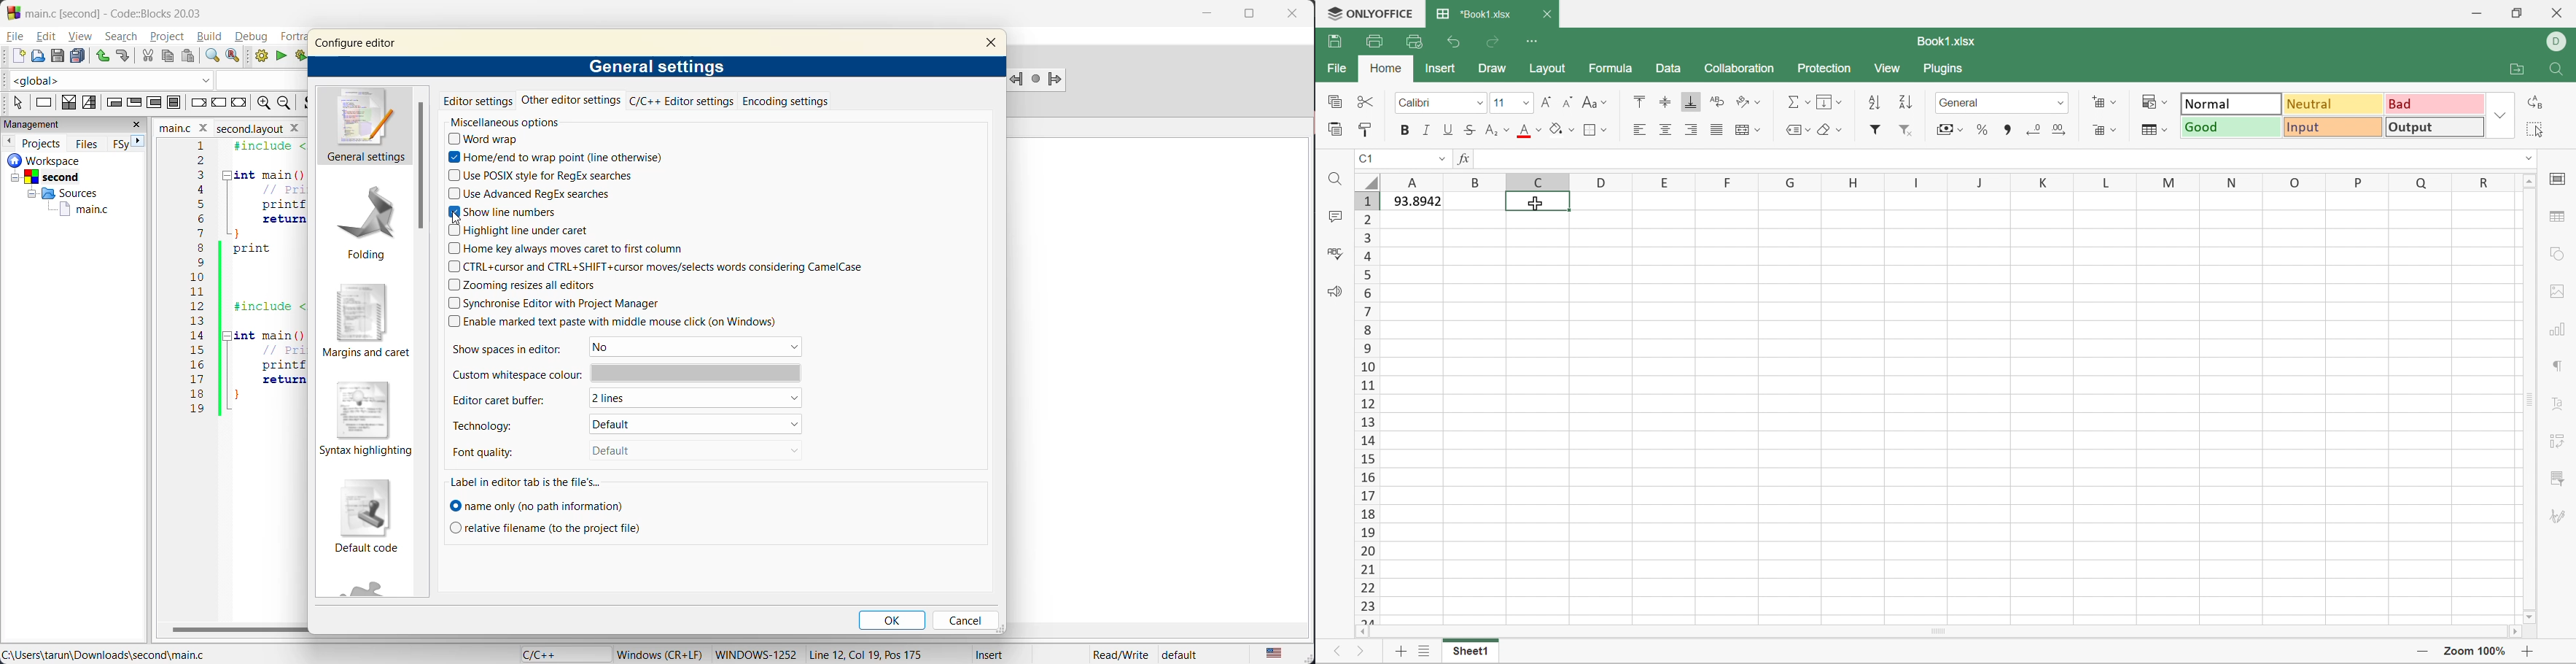  Describe the element at coordinates (994, 43) in the screenshot. I see `close` at that location.